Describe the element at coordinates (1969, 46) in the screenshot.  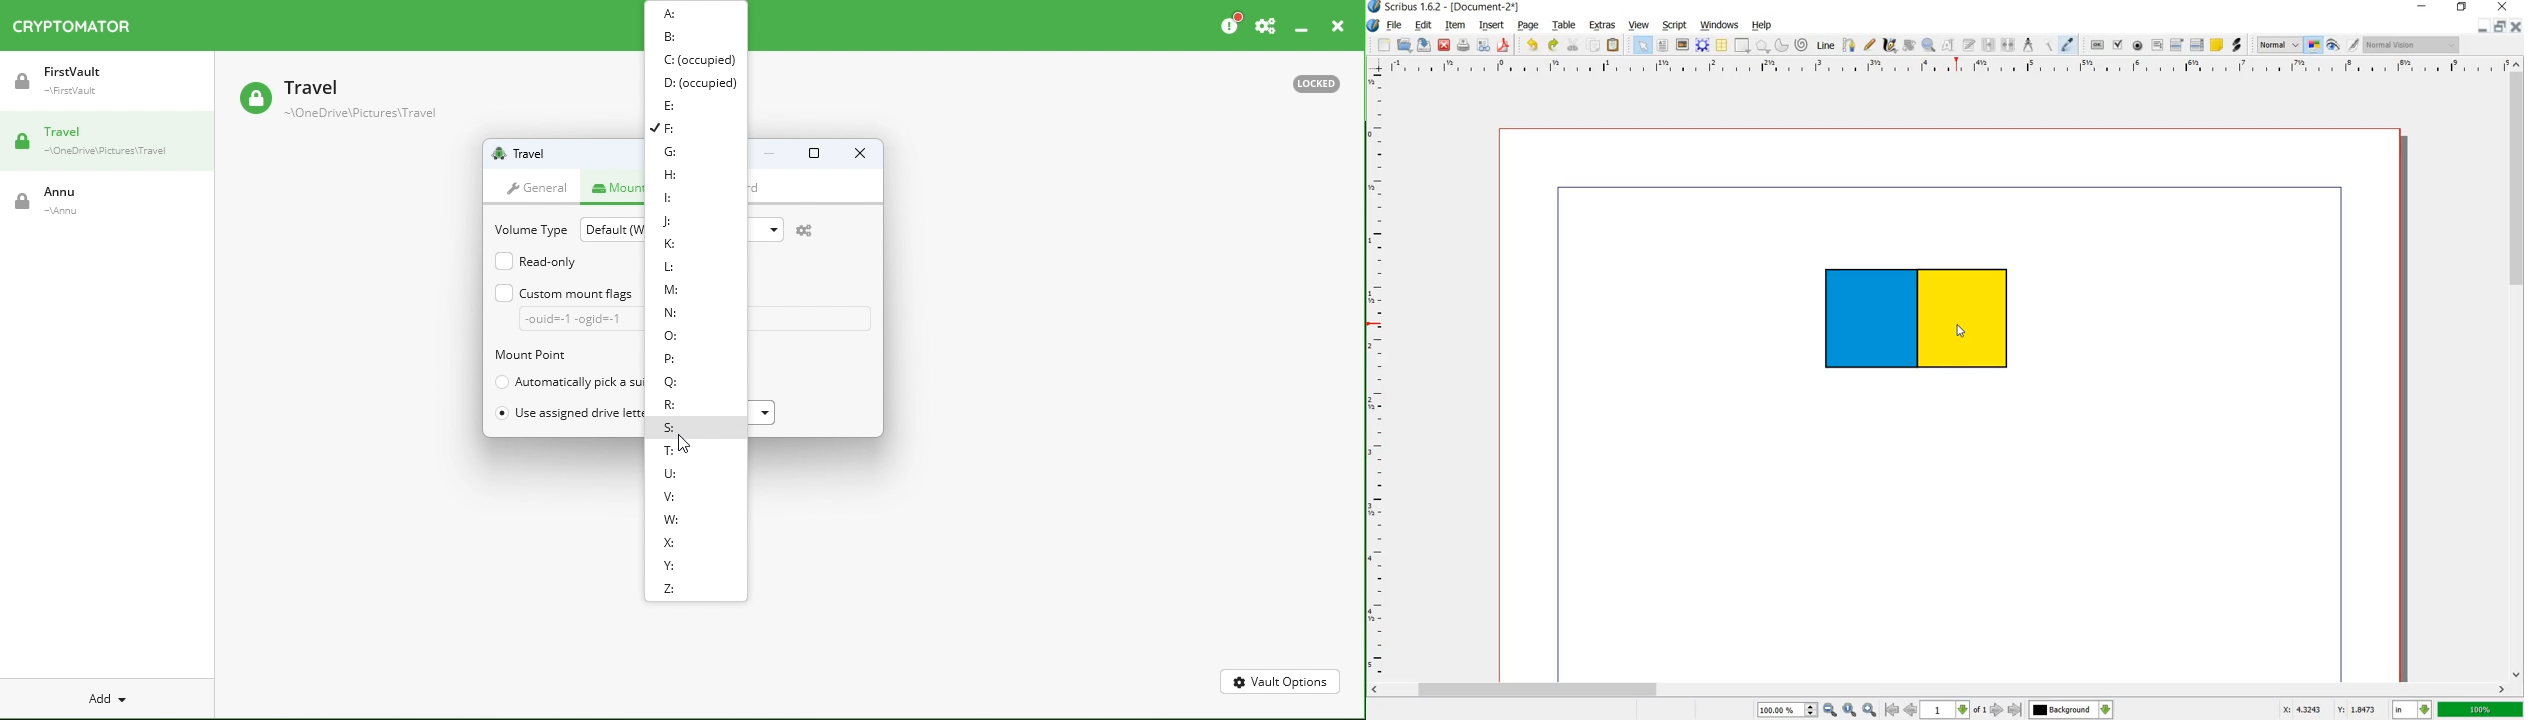
I see `edit text with story editor` at that location.